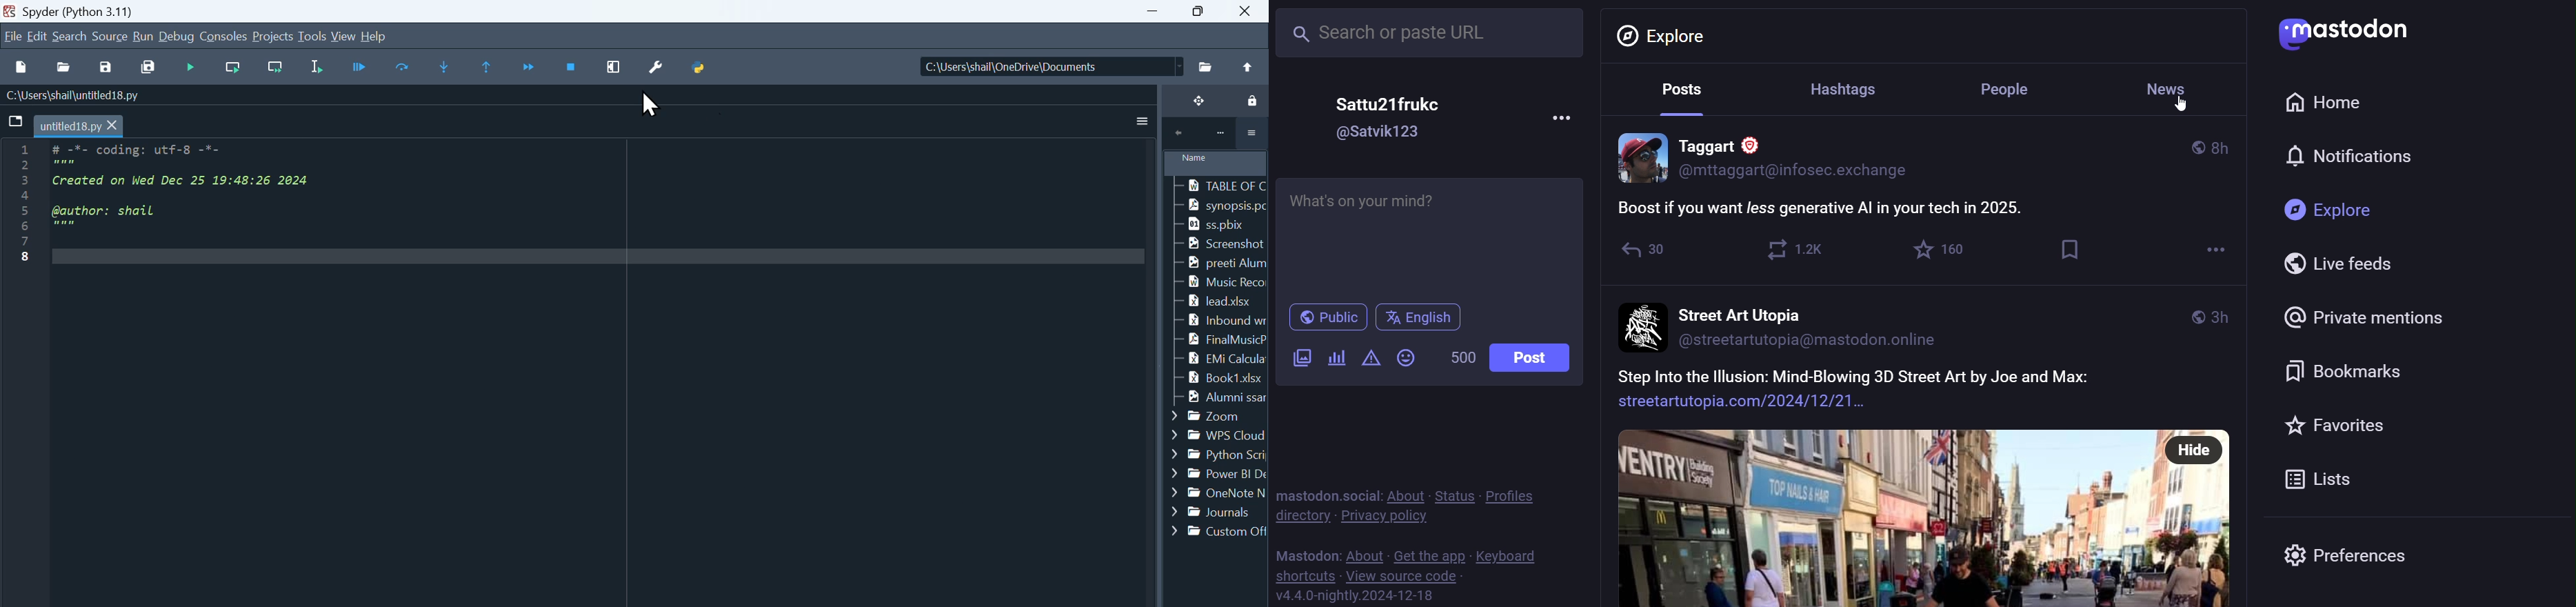 The image size is (2576, 616). What do you see at coordinates (1217, 163) in the screenshot?
I see `name` at bounding box center [1217, 163].